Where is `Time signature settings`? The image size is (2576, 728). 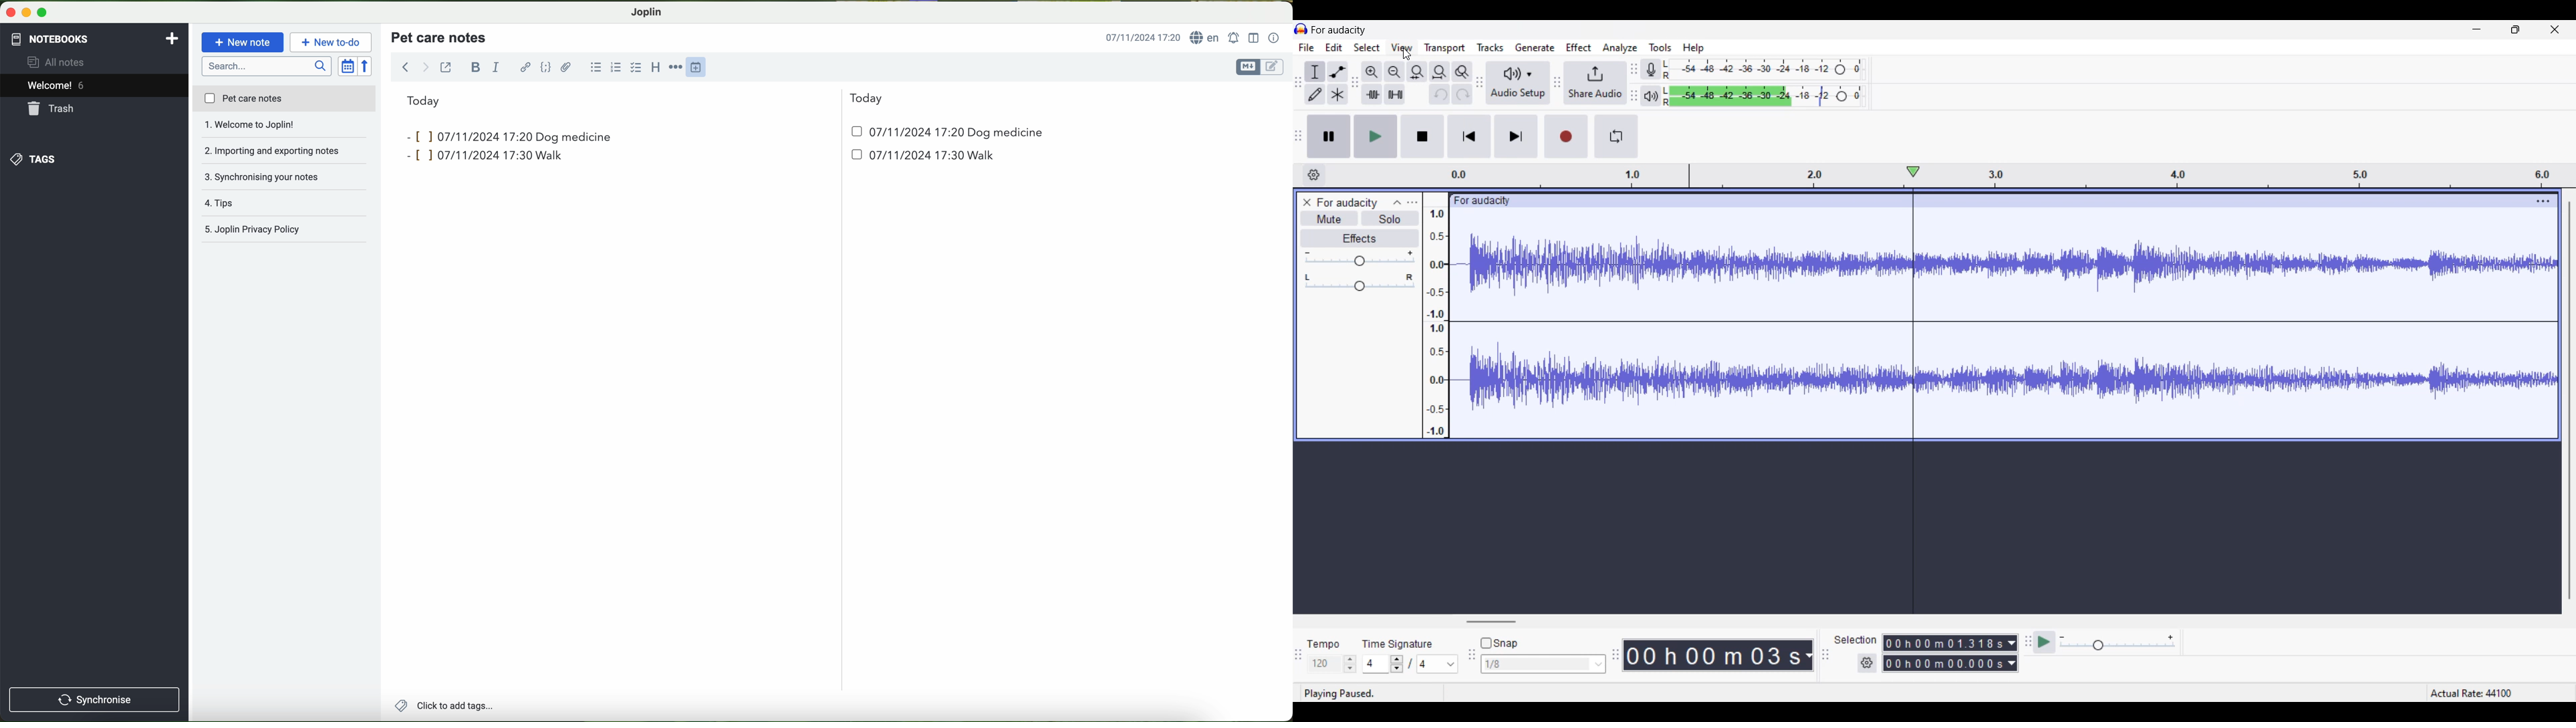 Time signature settings is located at coordinates (1410, 663).